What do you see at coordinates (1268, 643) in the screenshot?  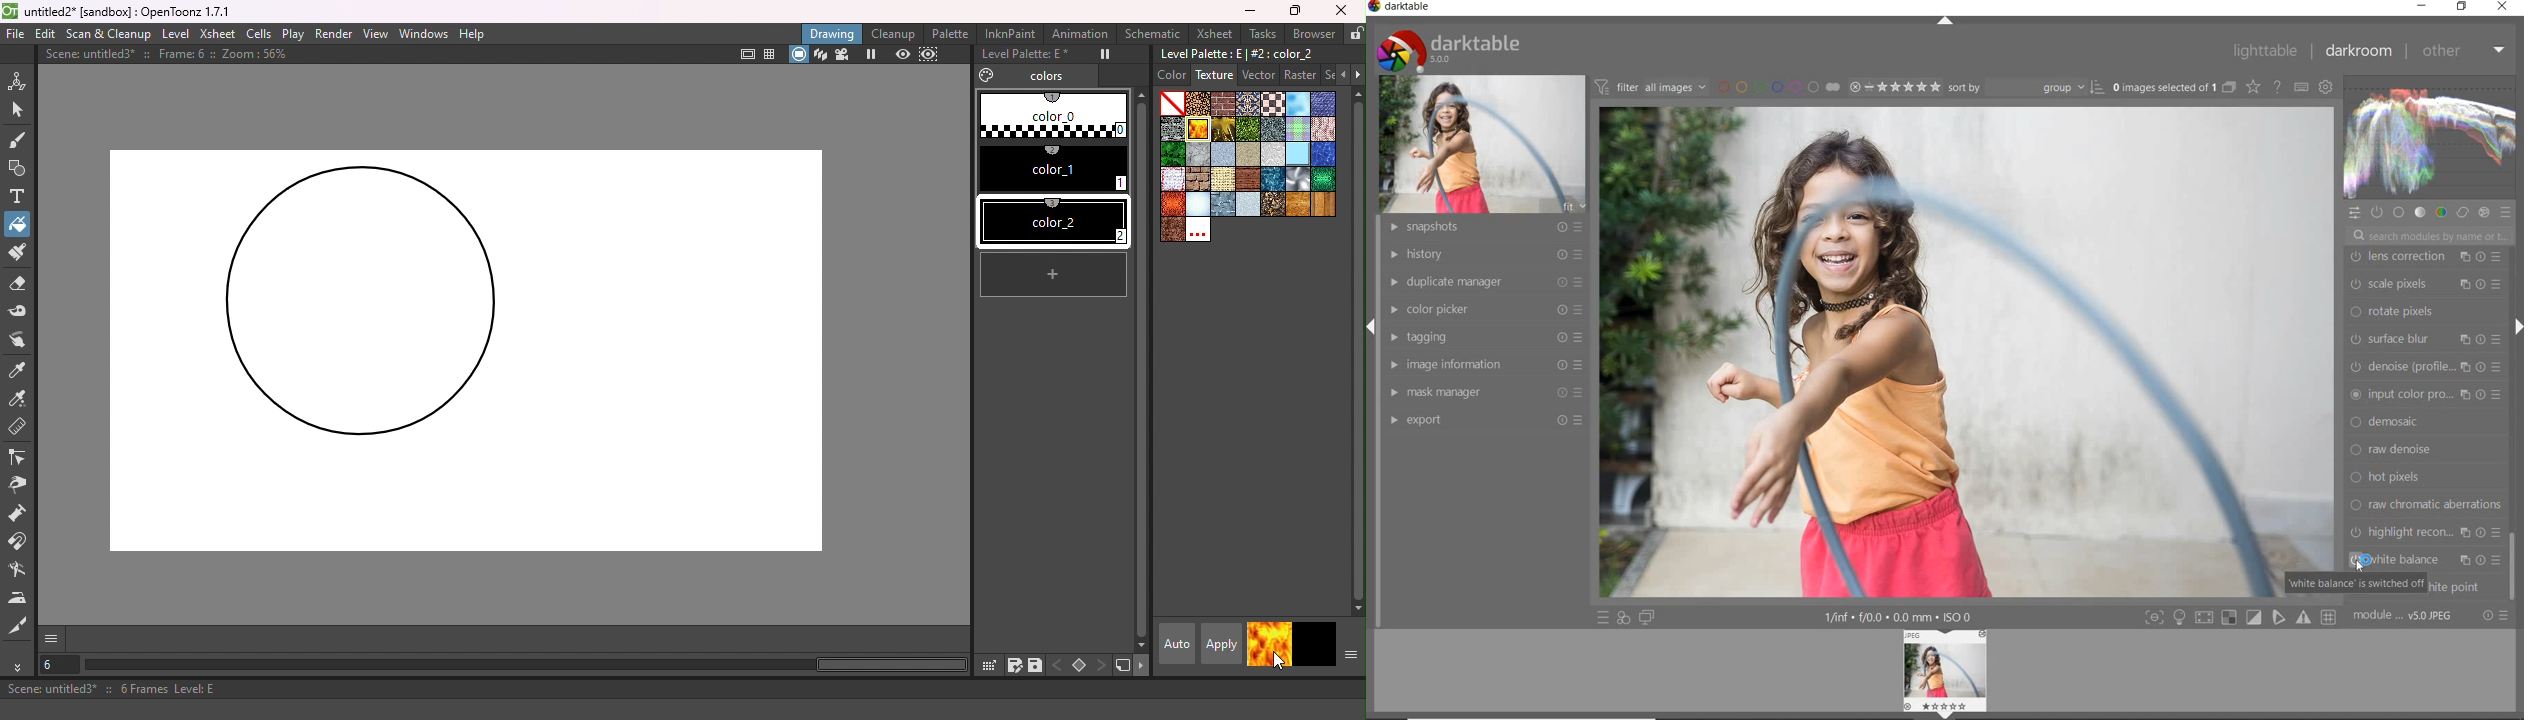 I see `current style` at bounding box center [1268, 643].